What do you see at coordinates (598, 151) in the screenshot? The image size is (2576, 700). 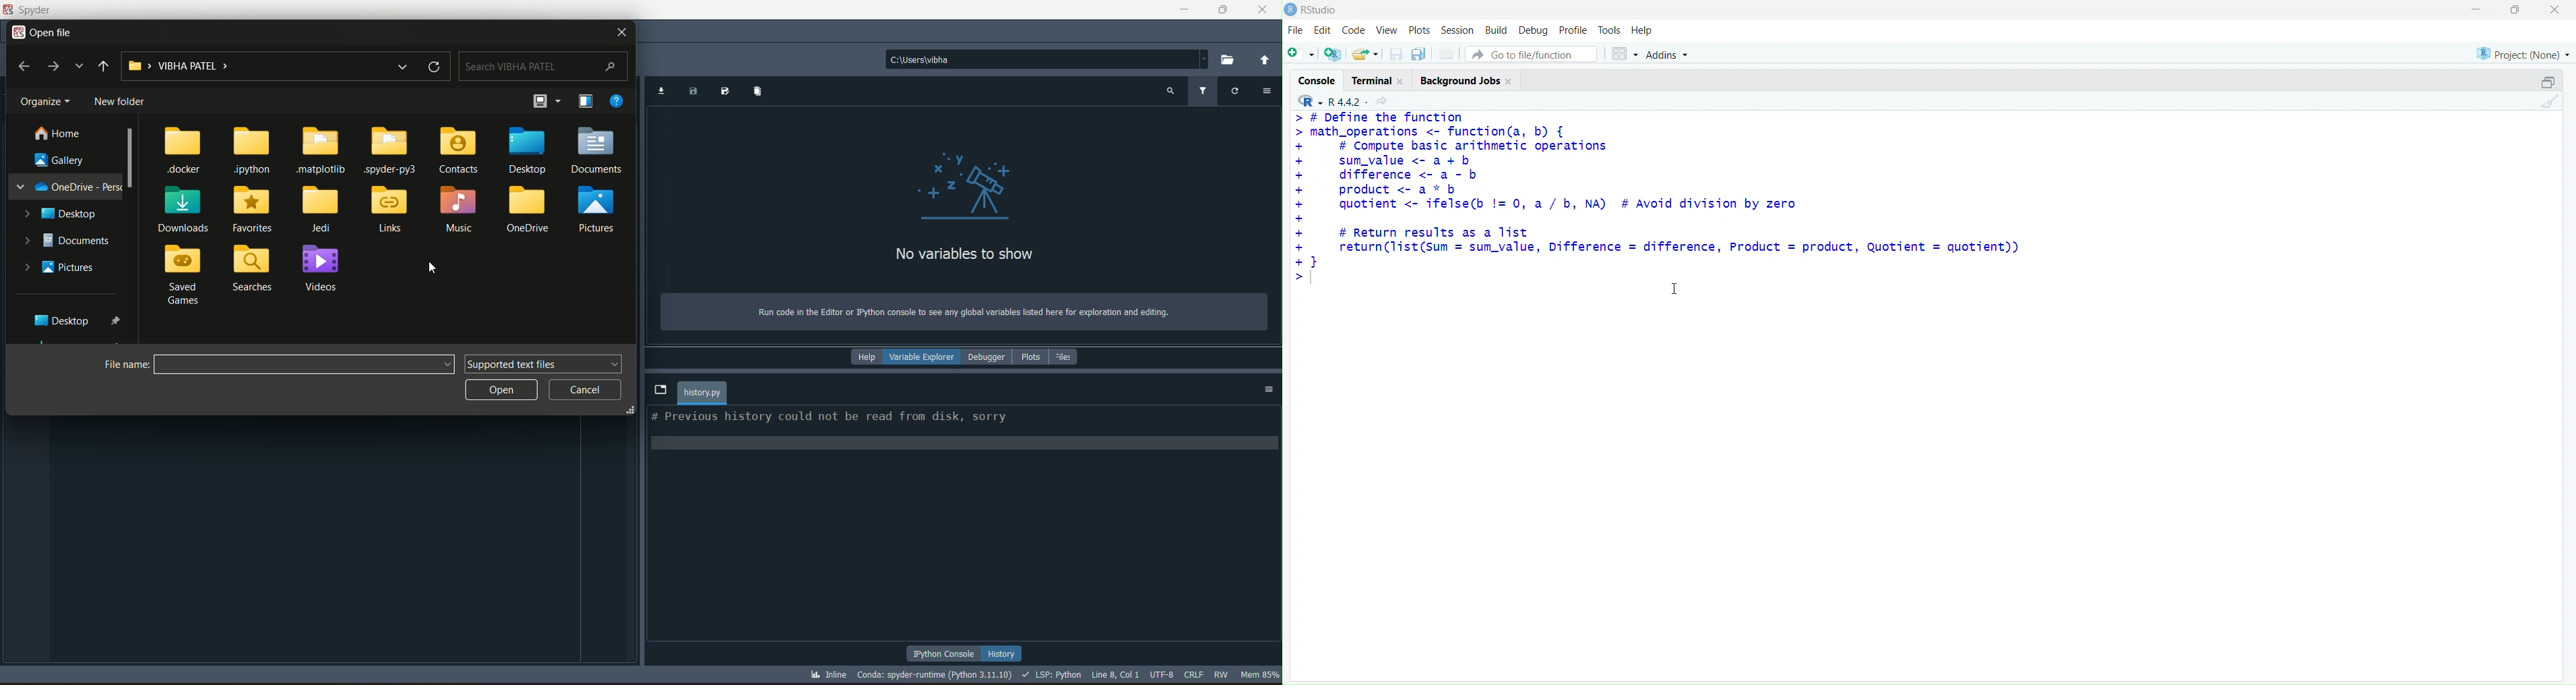 I see `documents` at bounding box center [598, 151].